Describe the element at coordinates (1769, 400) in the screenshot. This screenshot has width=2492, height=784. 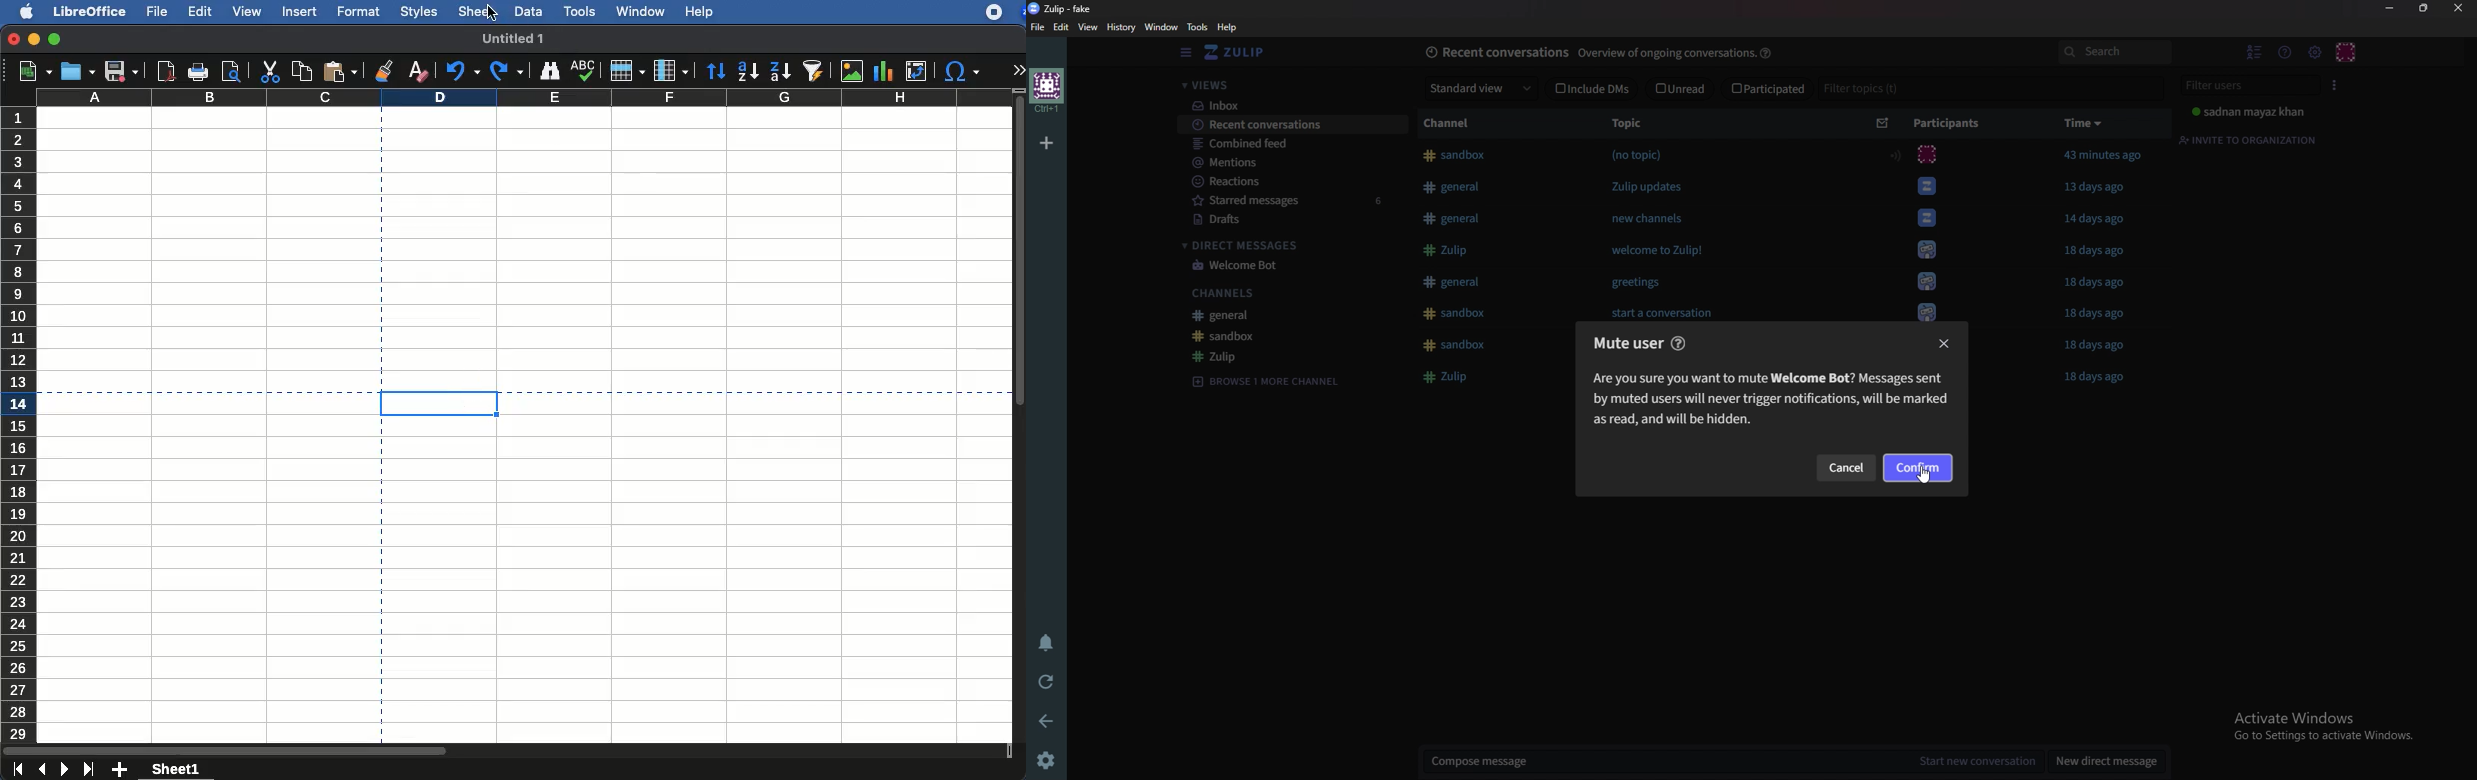
I see `Are you sure you want to mute Welcome Bot? Messages sent
by muted users will never trigger notifications, will be marked
as read, and will be hidden.` at that location.